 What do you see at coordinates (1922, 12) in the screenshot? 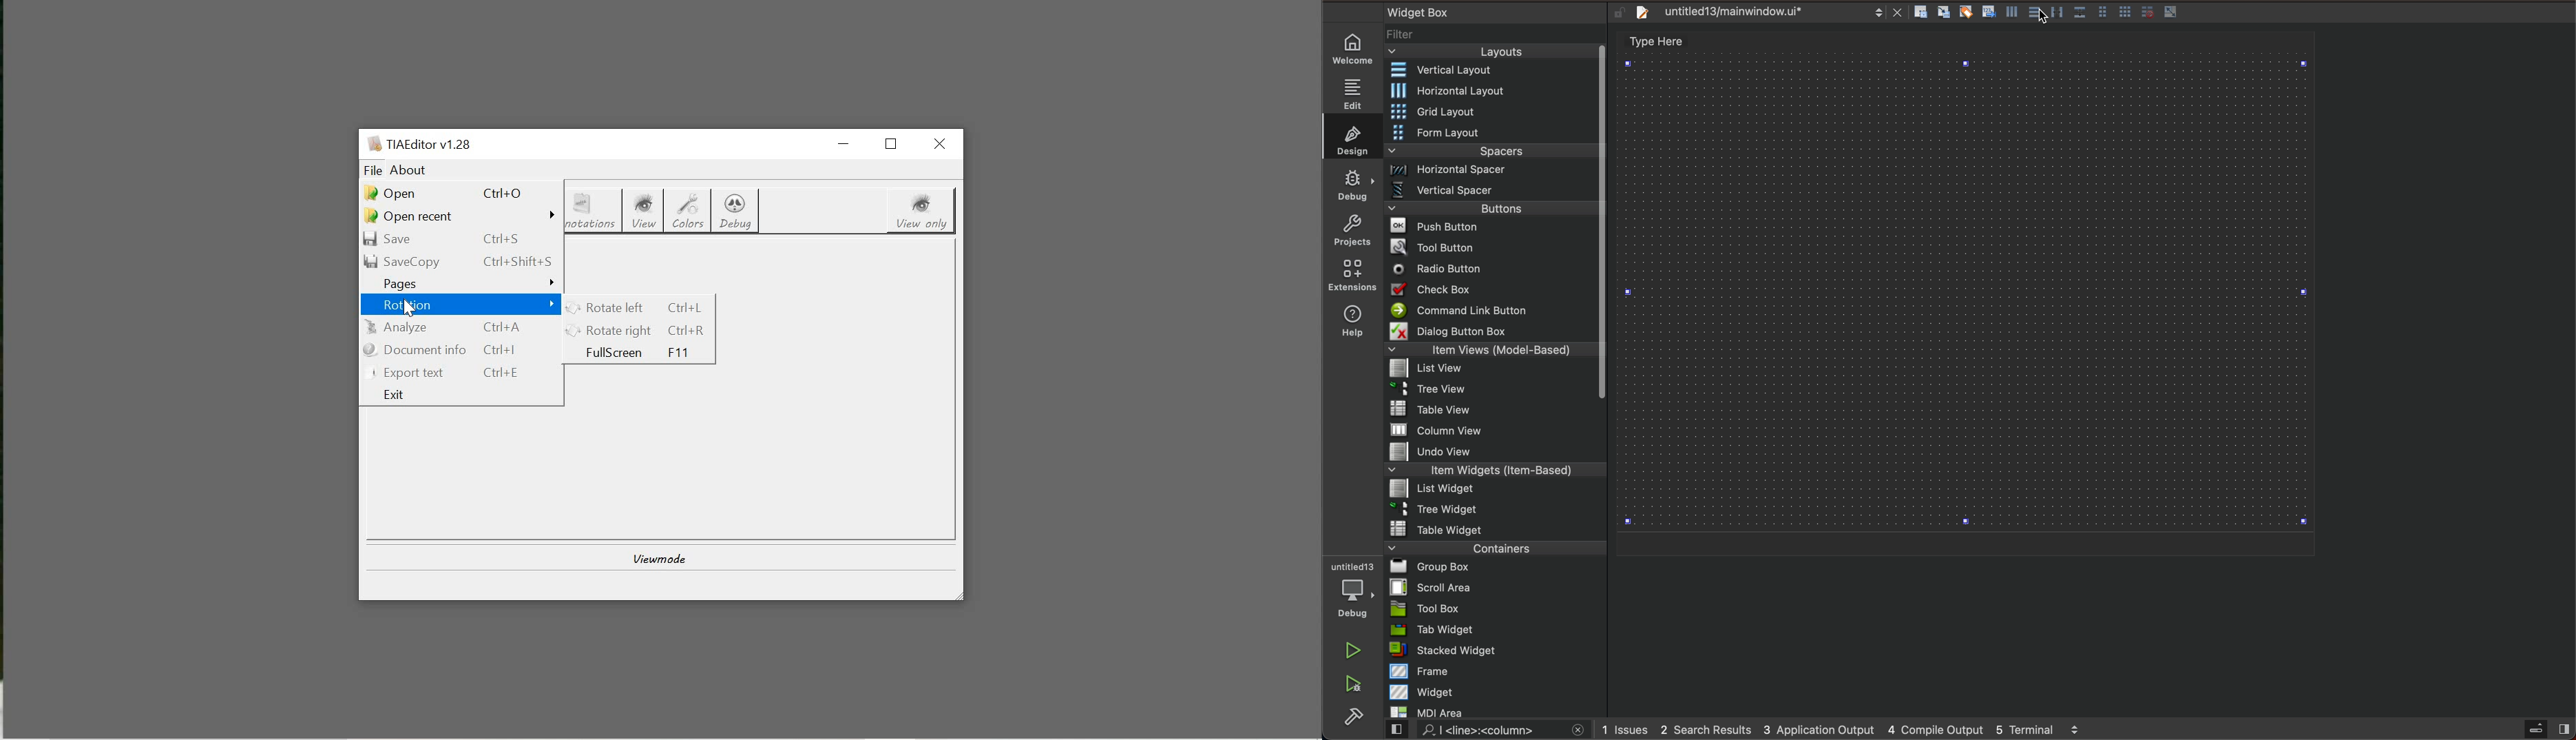
I see `` at bounding box center [1922, 12].